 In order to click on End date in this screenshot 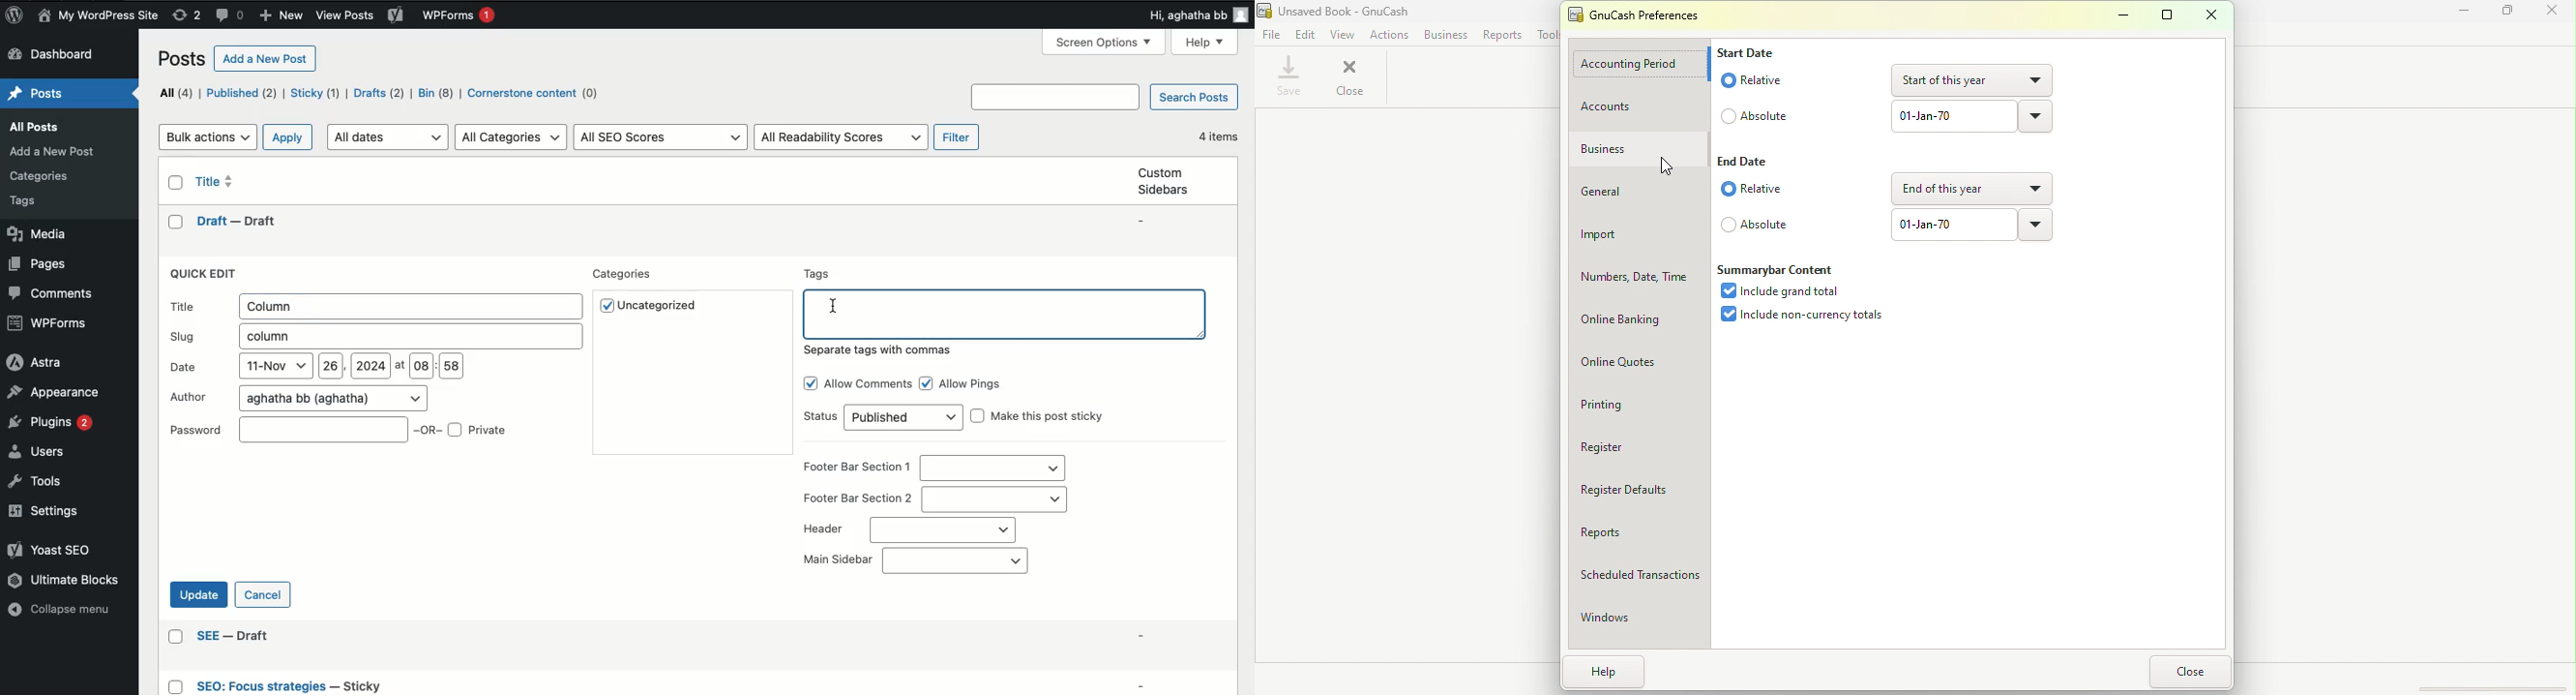, I will do `click(1751, 162)`.